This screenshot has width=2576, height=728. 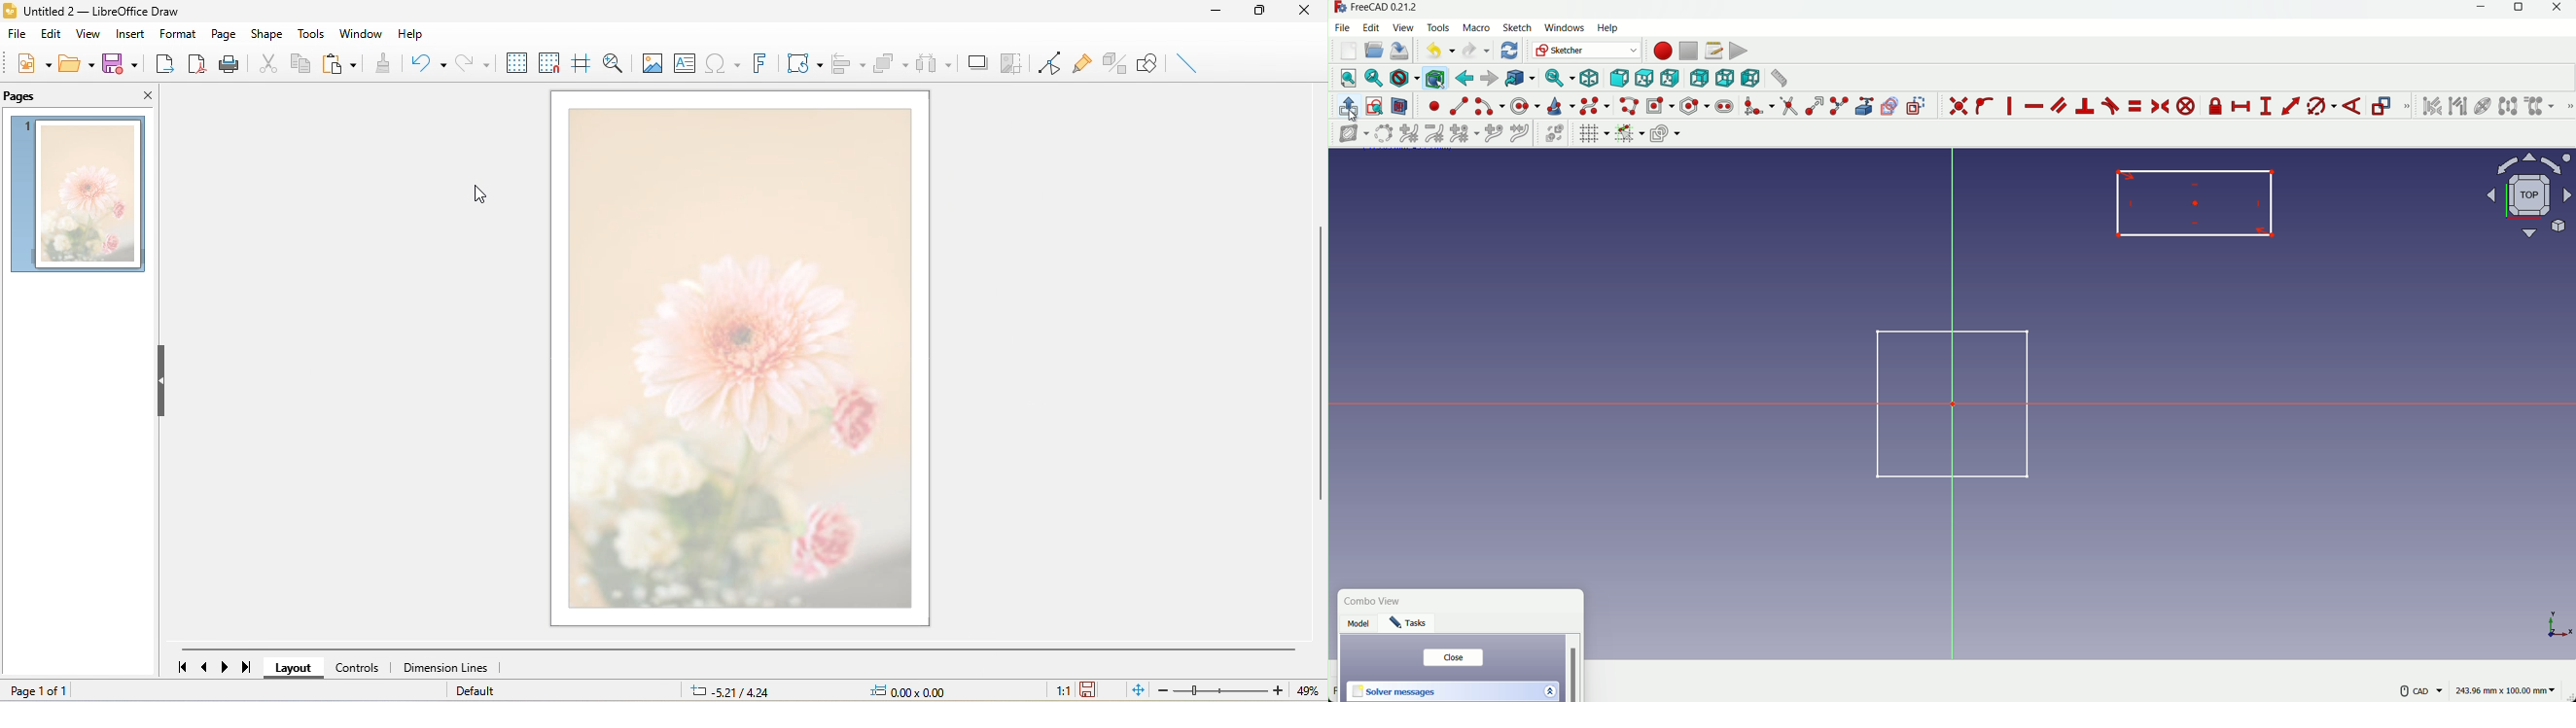 What do you see at coordinates (889, 63) in the screenshot?
I see `arrange` at bounding box center [889, 63].